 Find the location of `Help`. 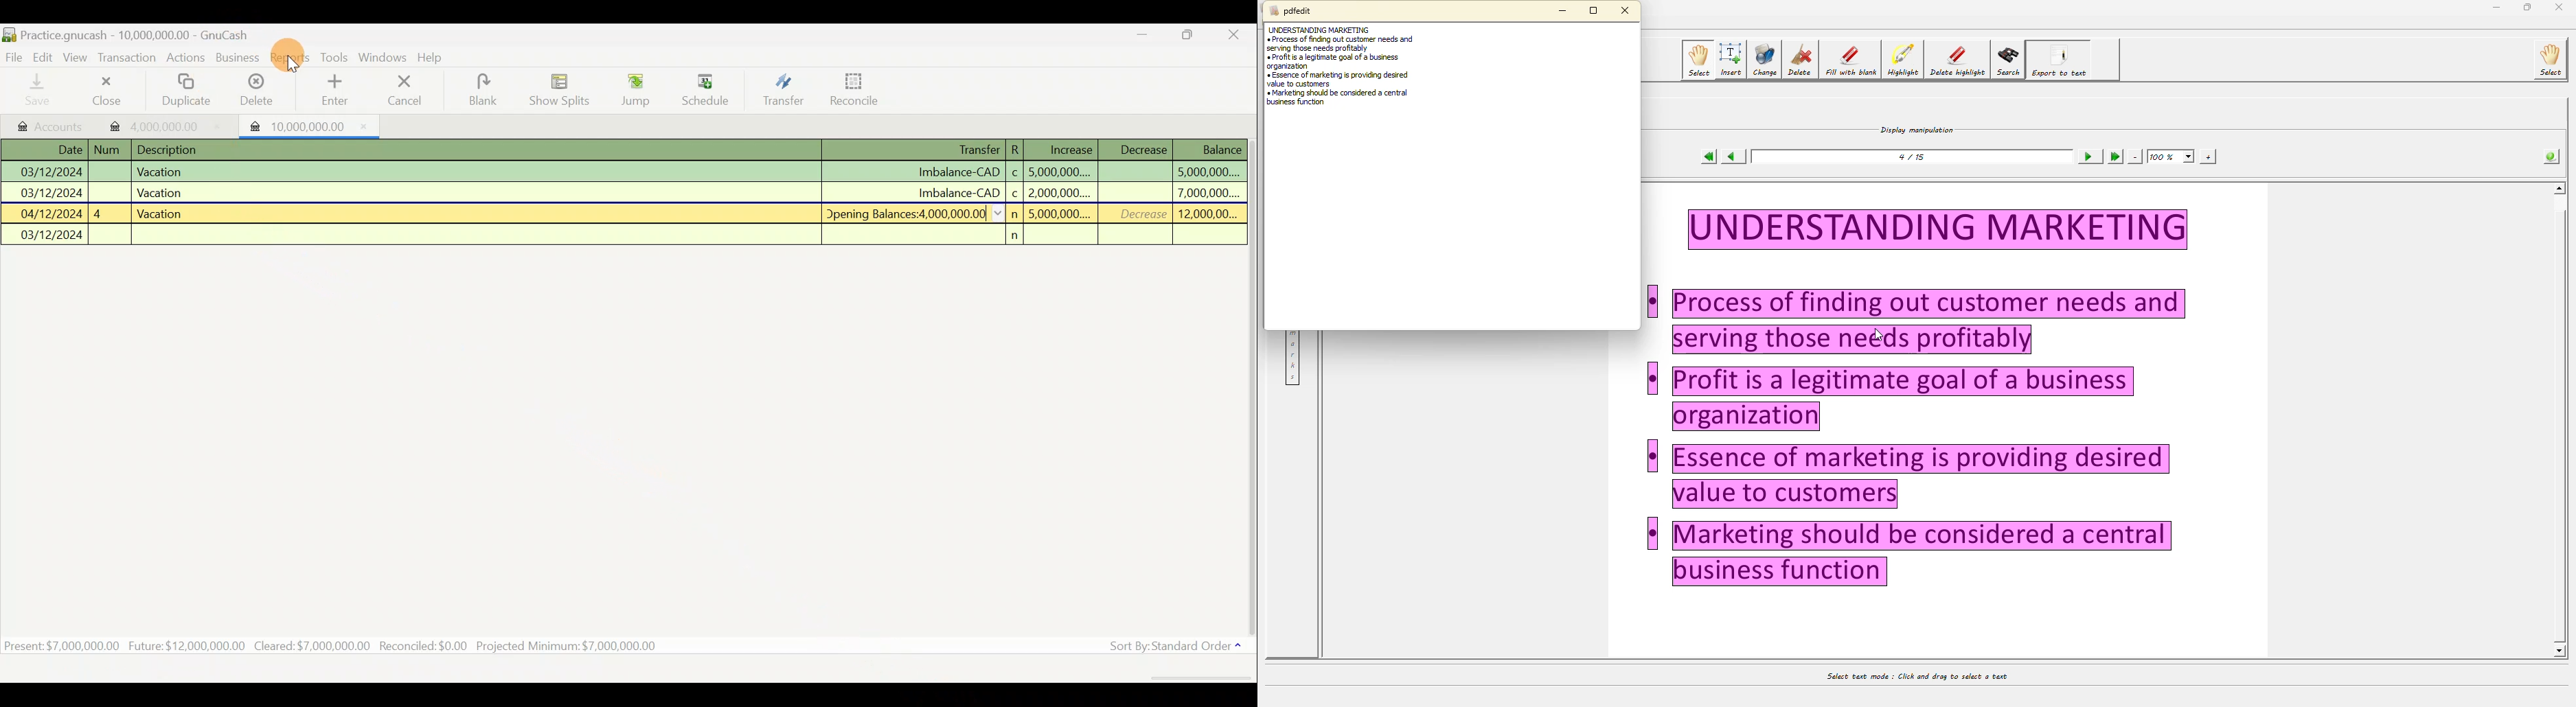

Help is located at coordinates (430, 57).